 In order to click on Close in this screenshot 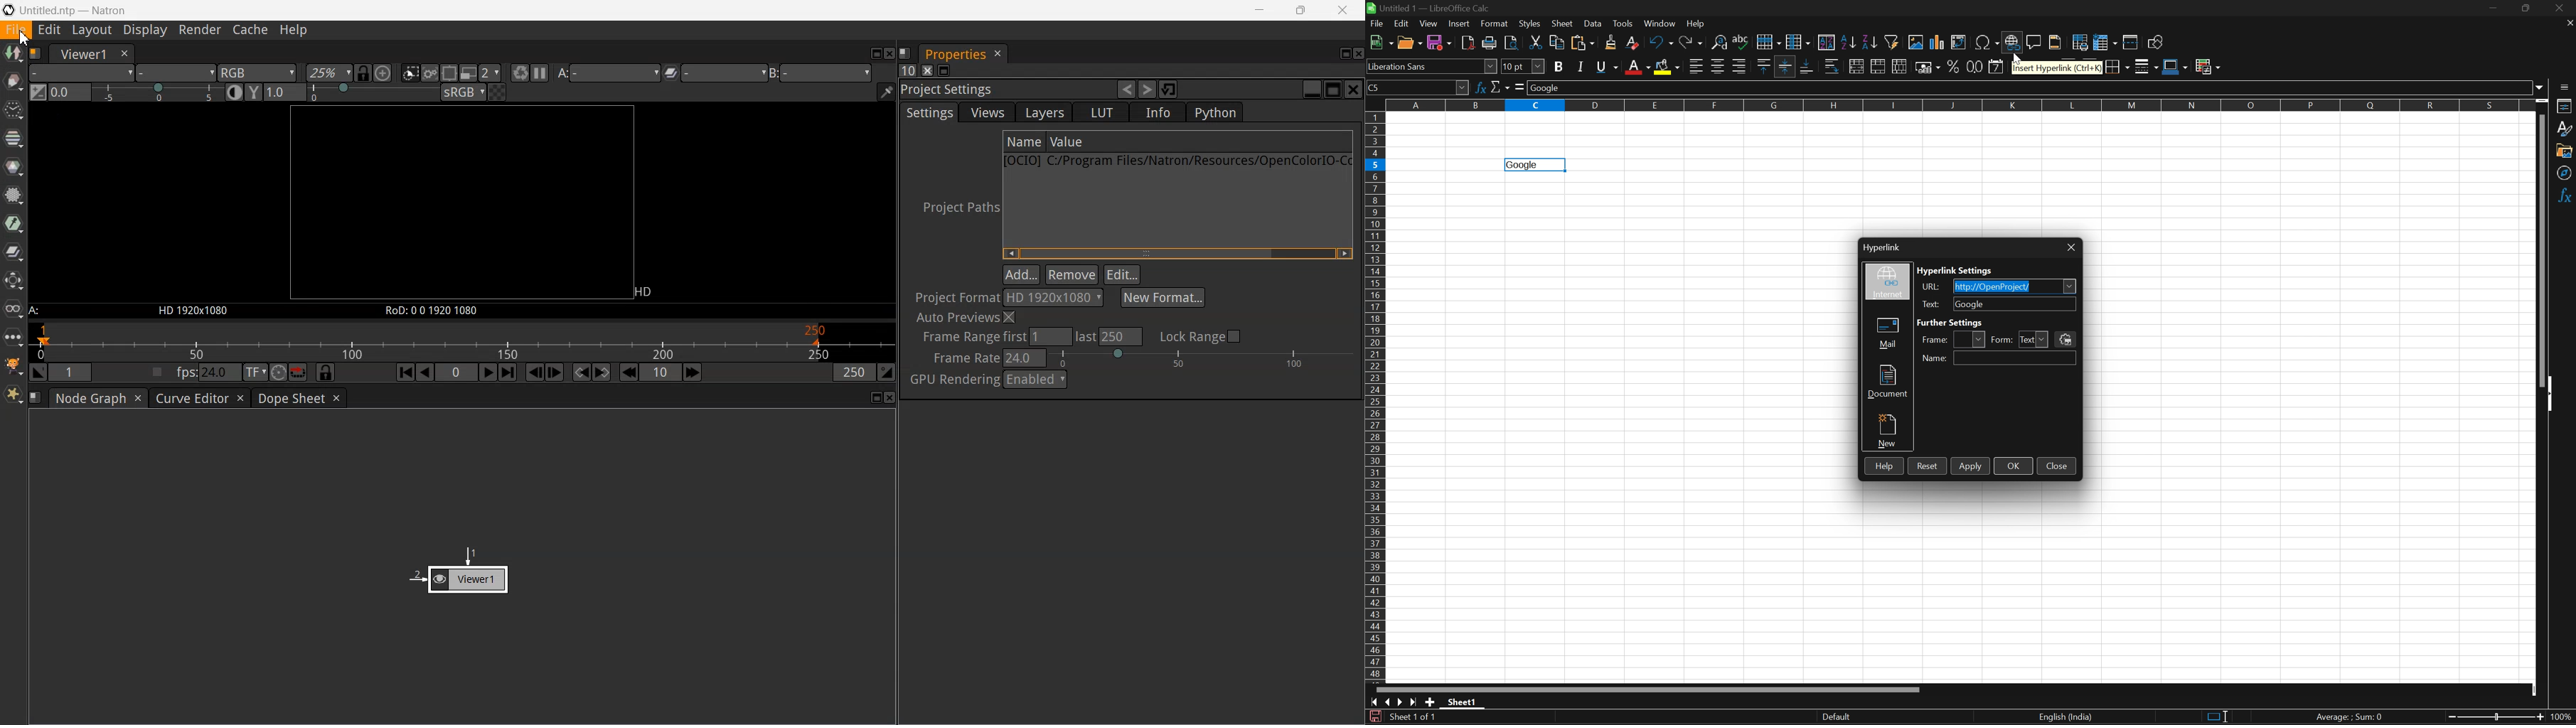, I will do `click(1357, 55)`.